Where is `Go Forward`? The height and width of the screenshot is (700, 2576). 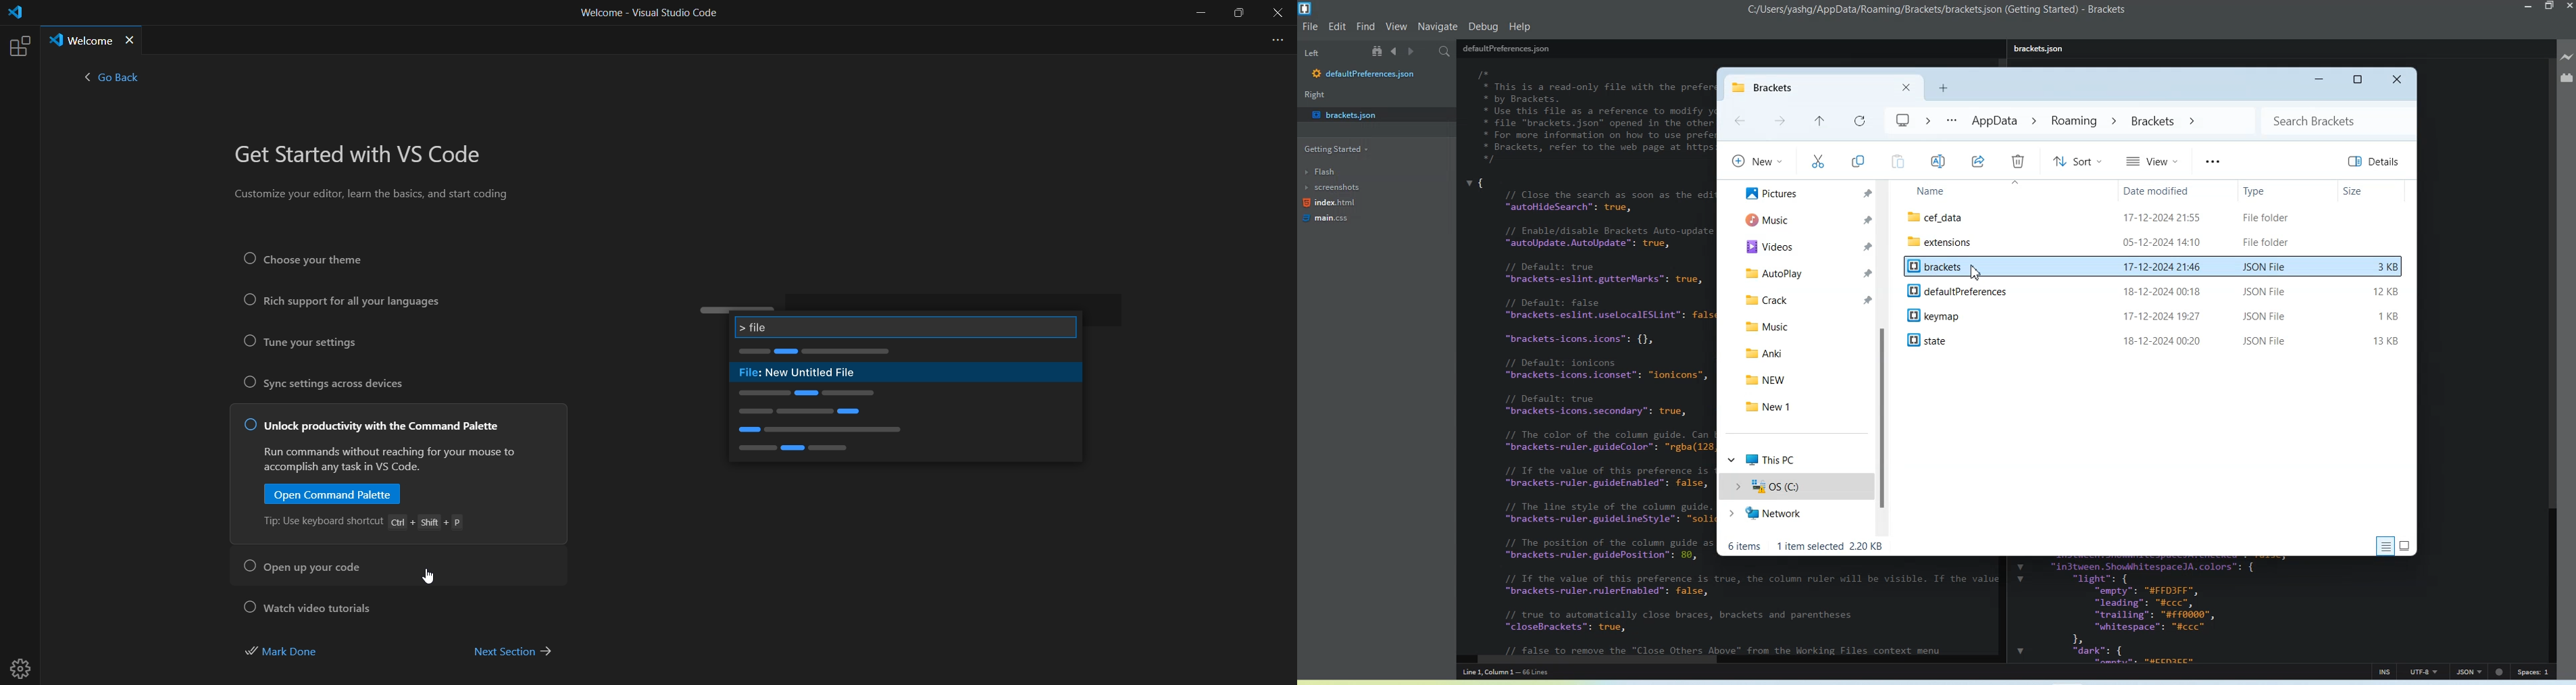
Go Forward is located at coordinates (1780, 122).